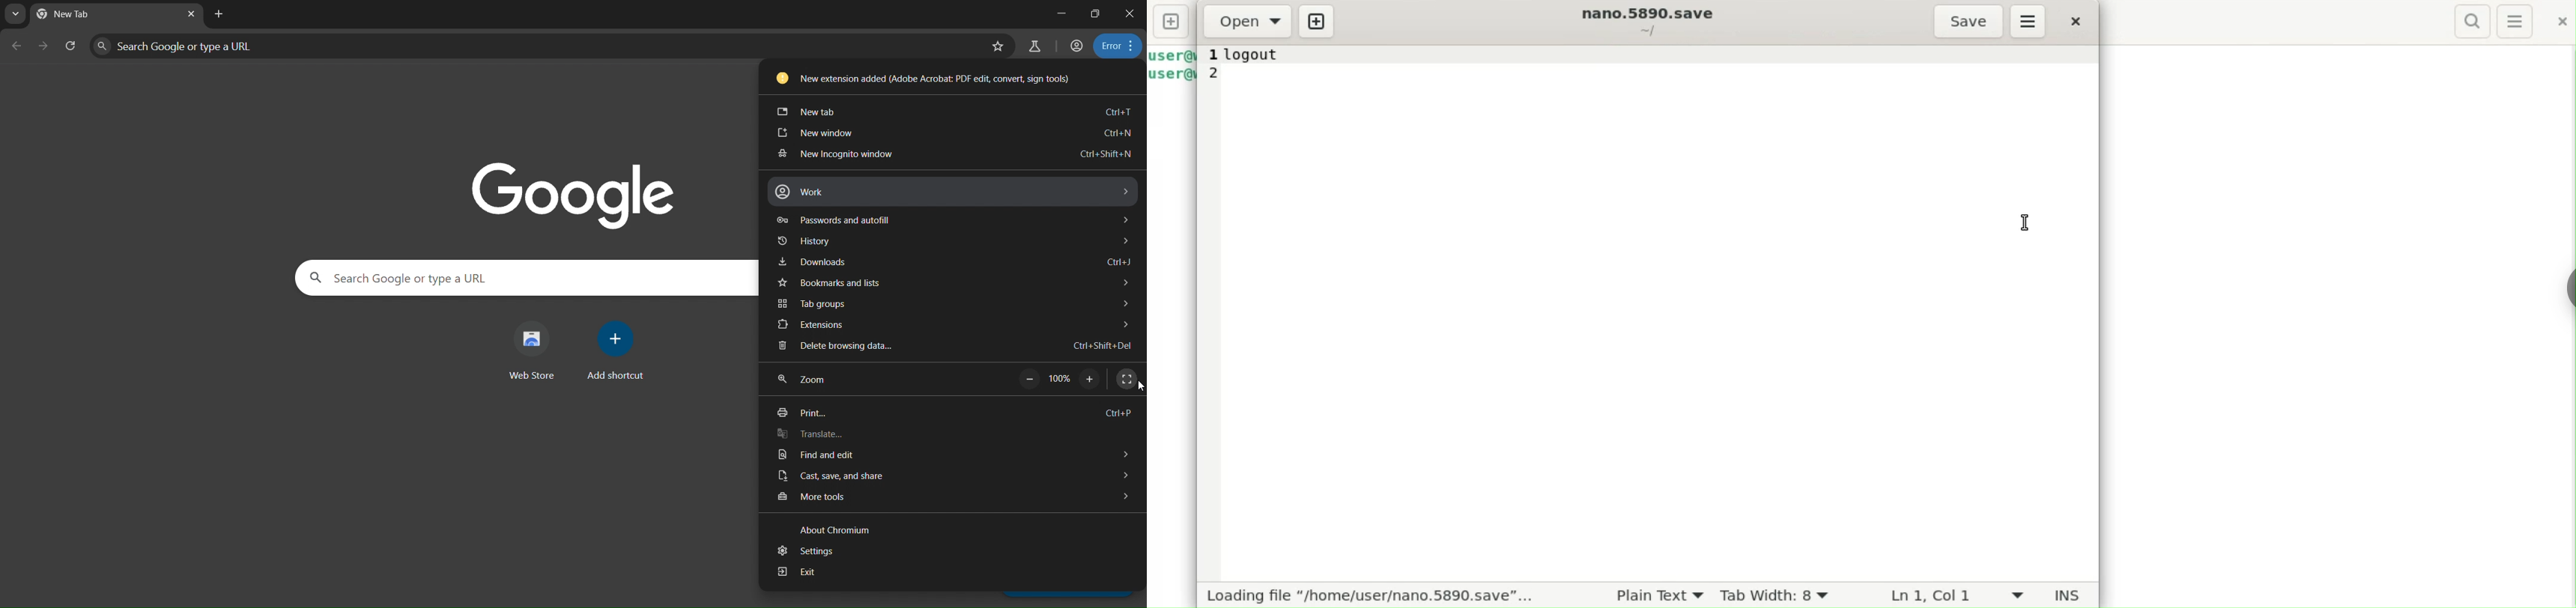 This screenshot has height=616, width=2576. Describe the element at coordinates (950, 284) in the screenshot. I see `bookmarks and lists` at that location.